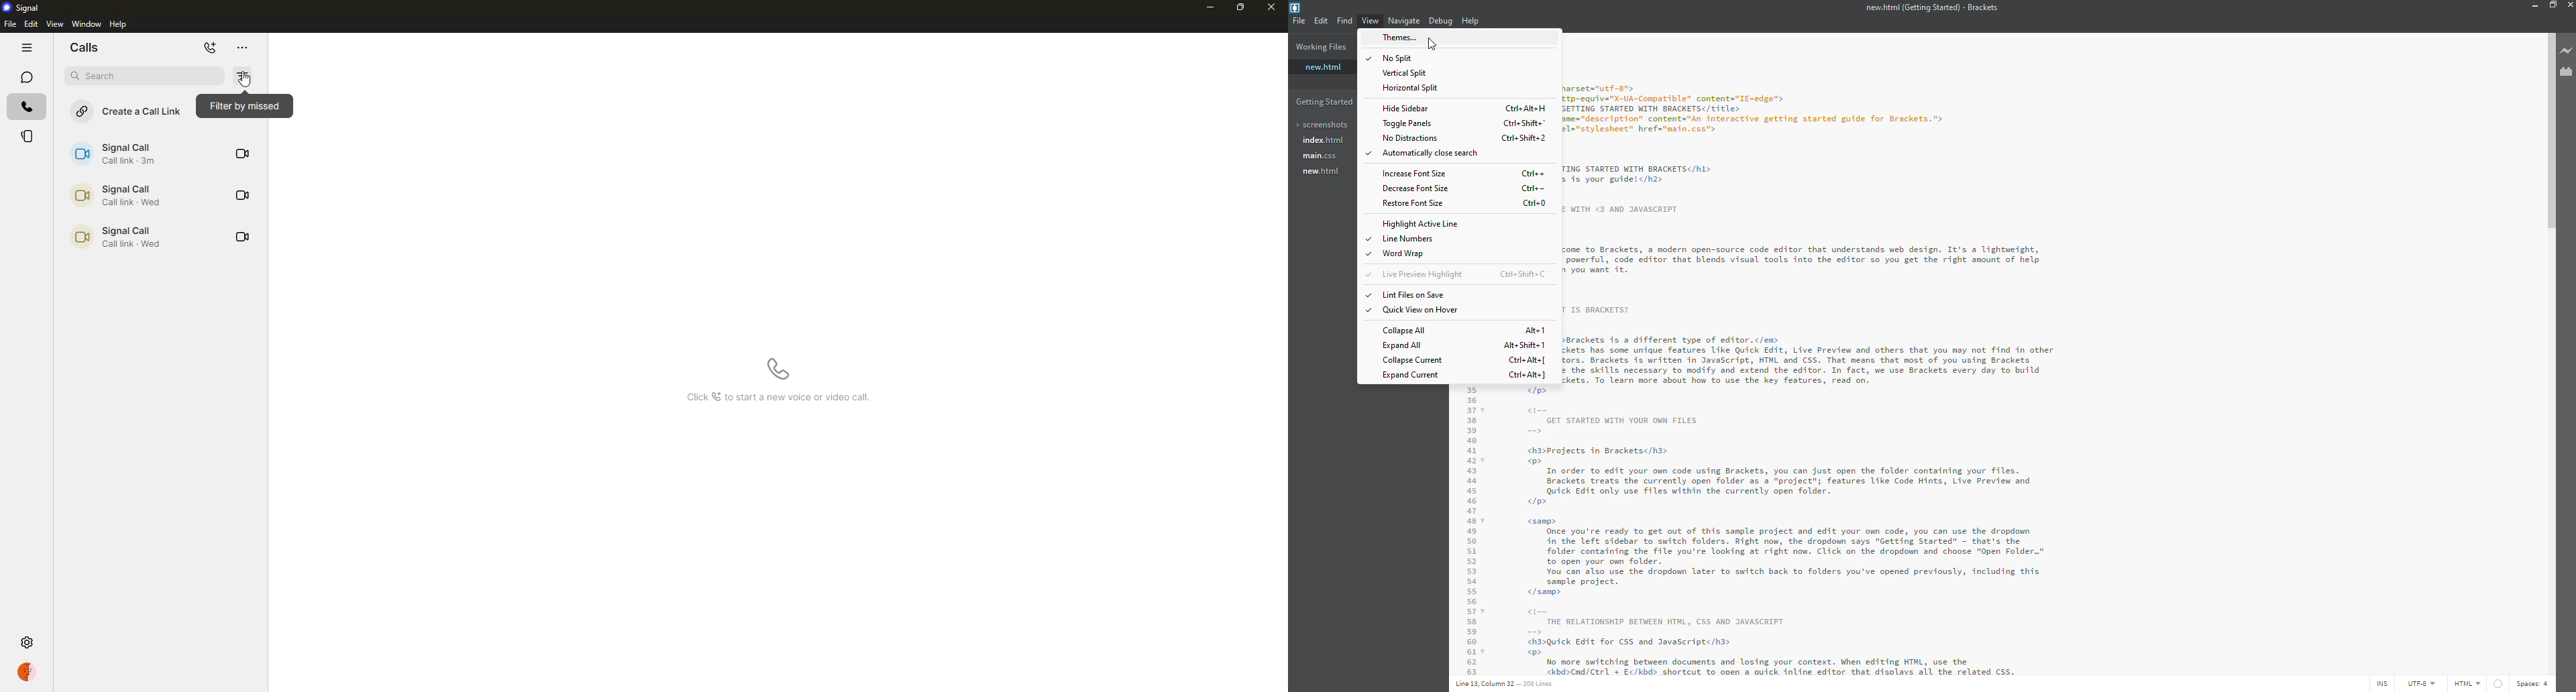  I want to click on search, so click(1436, 46).